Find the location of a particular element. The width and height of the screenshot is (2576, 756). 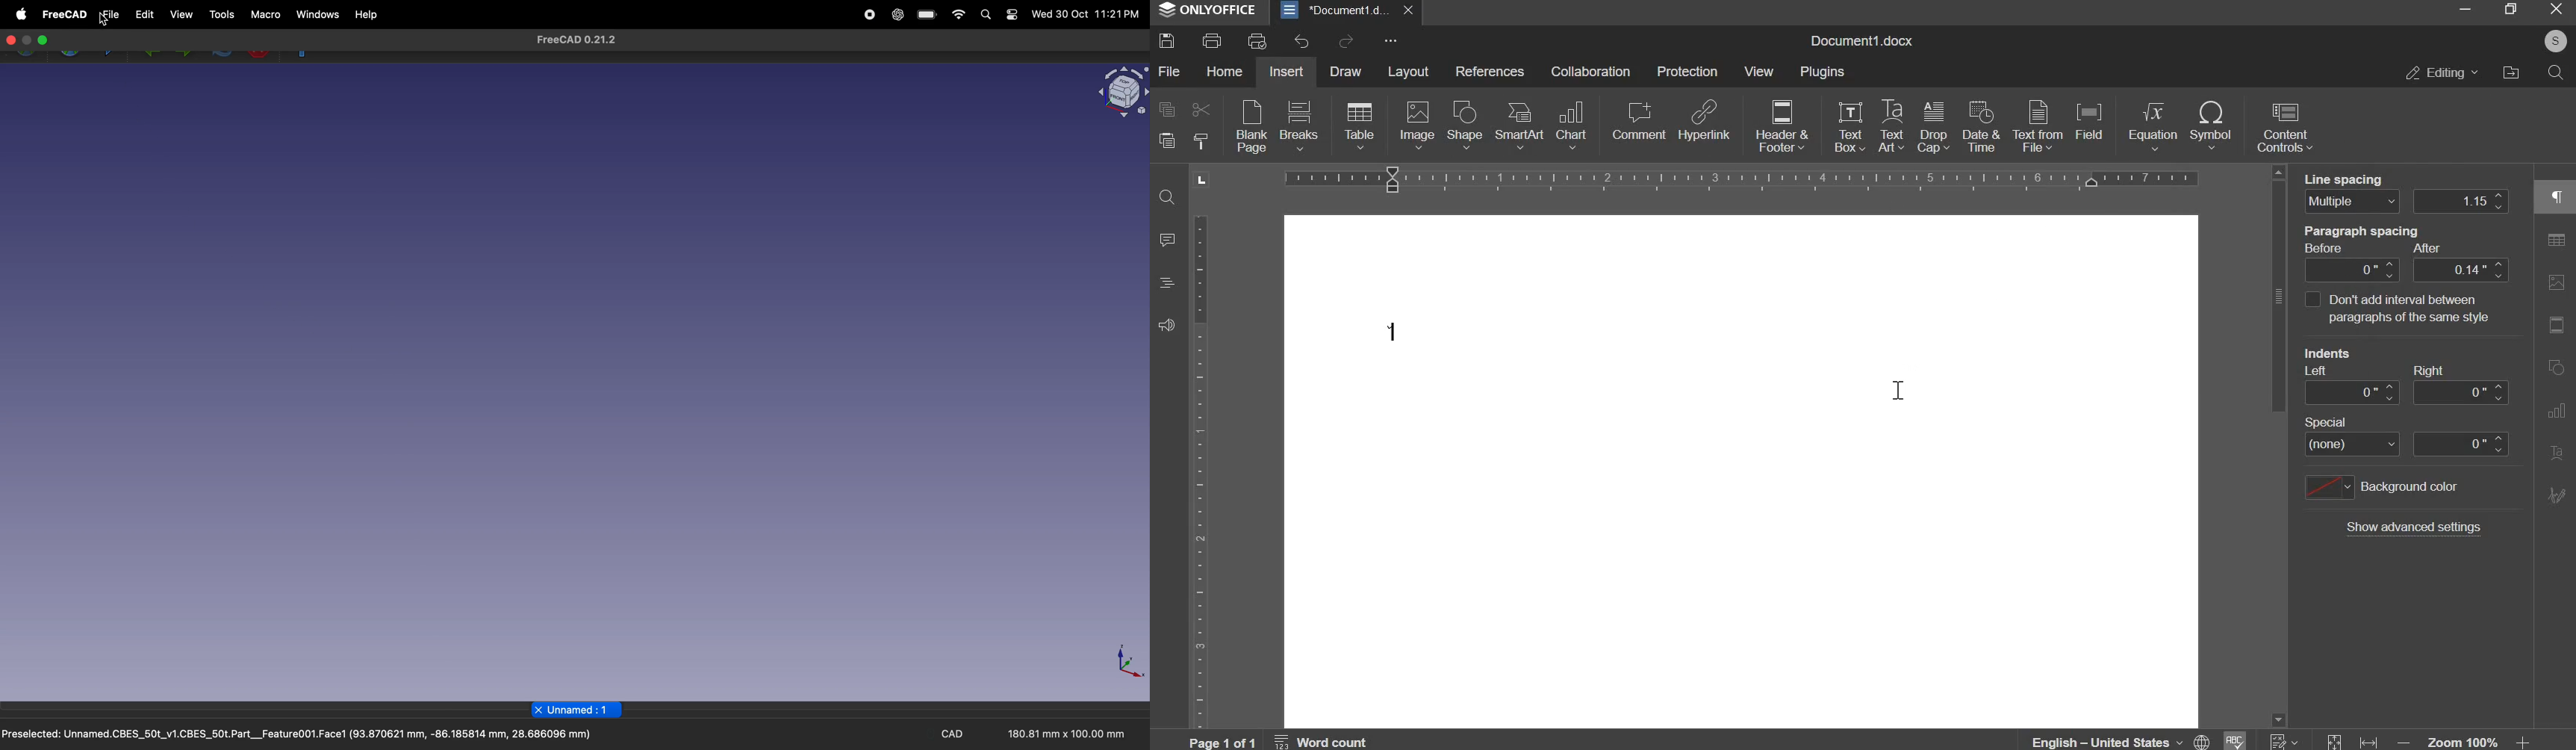

view is located at coordinates (182, 16).